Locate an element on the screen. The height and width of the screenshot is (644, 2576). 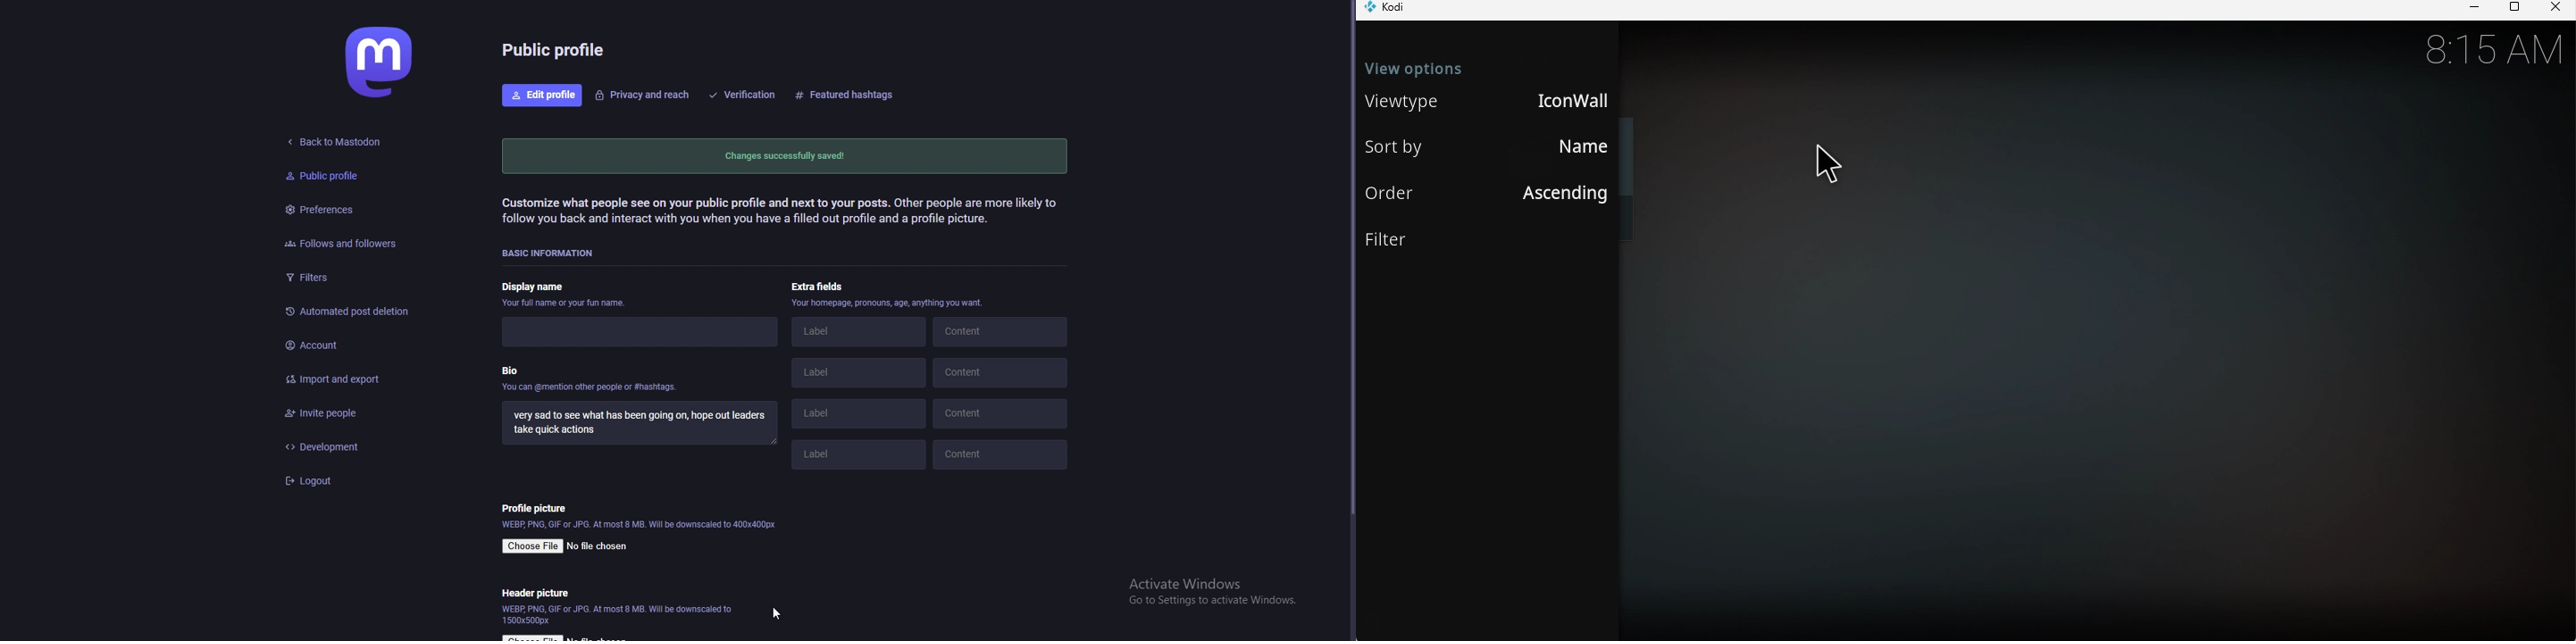
logout is located at coordinates (350, 481).